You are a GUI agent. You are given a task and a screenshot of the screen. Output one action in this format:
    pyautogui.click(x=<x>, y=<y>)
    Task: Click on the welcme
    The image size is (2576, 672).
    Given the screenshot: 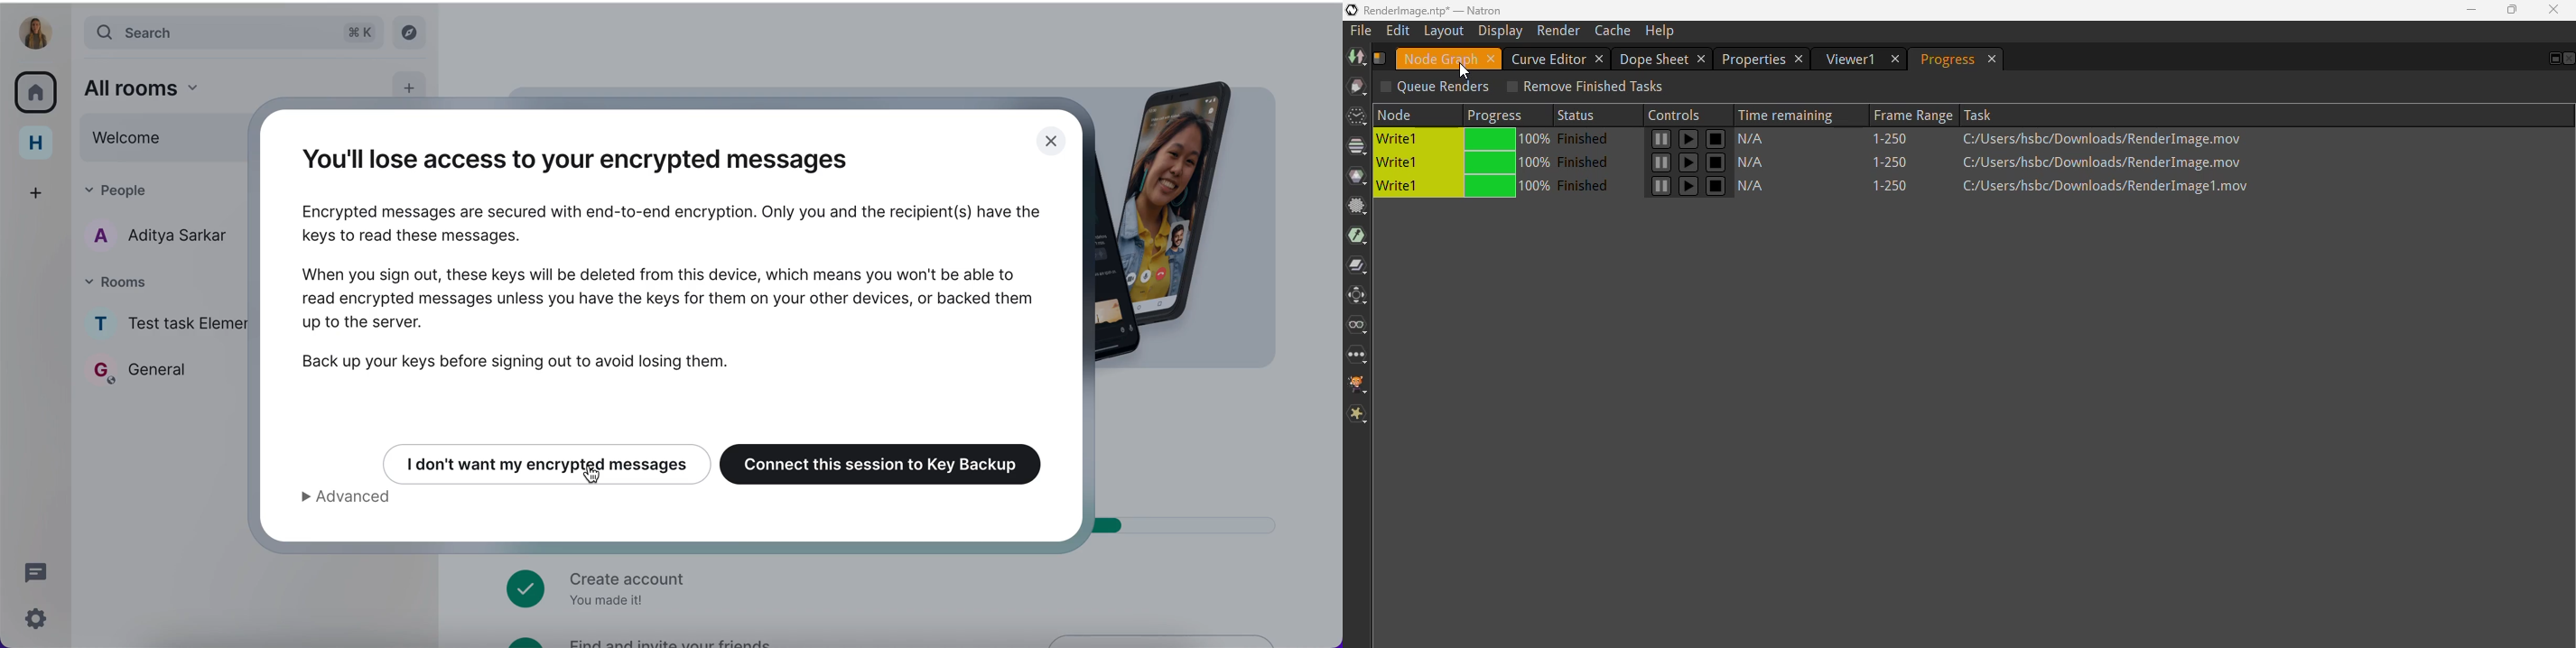 What is the action you would take?
    pyautogui.click(x=162, y=139)
    